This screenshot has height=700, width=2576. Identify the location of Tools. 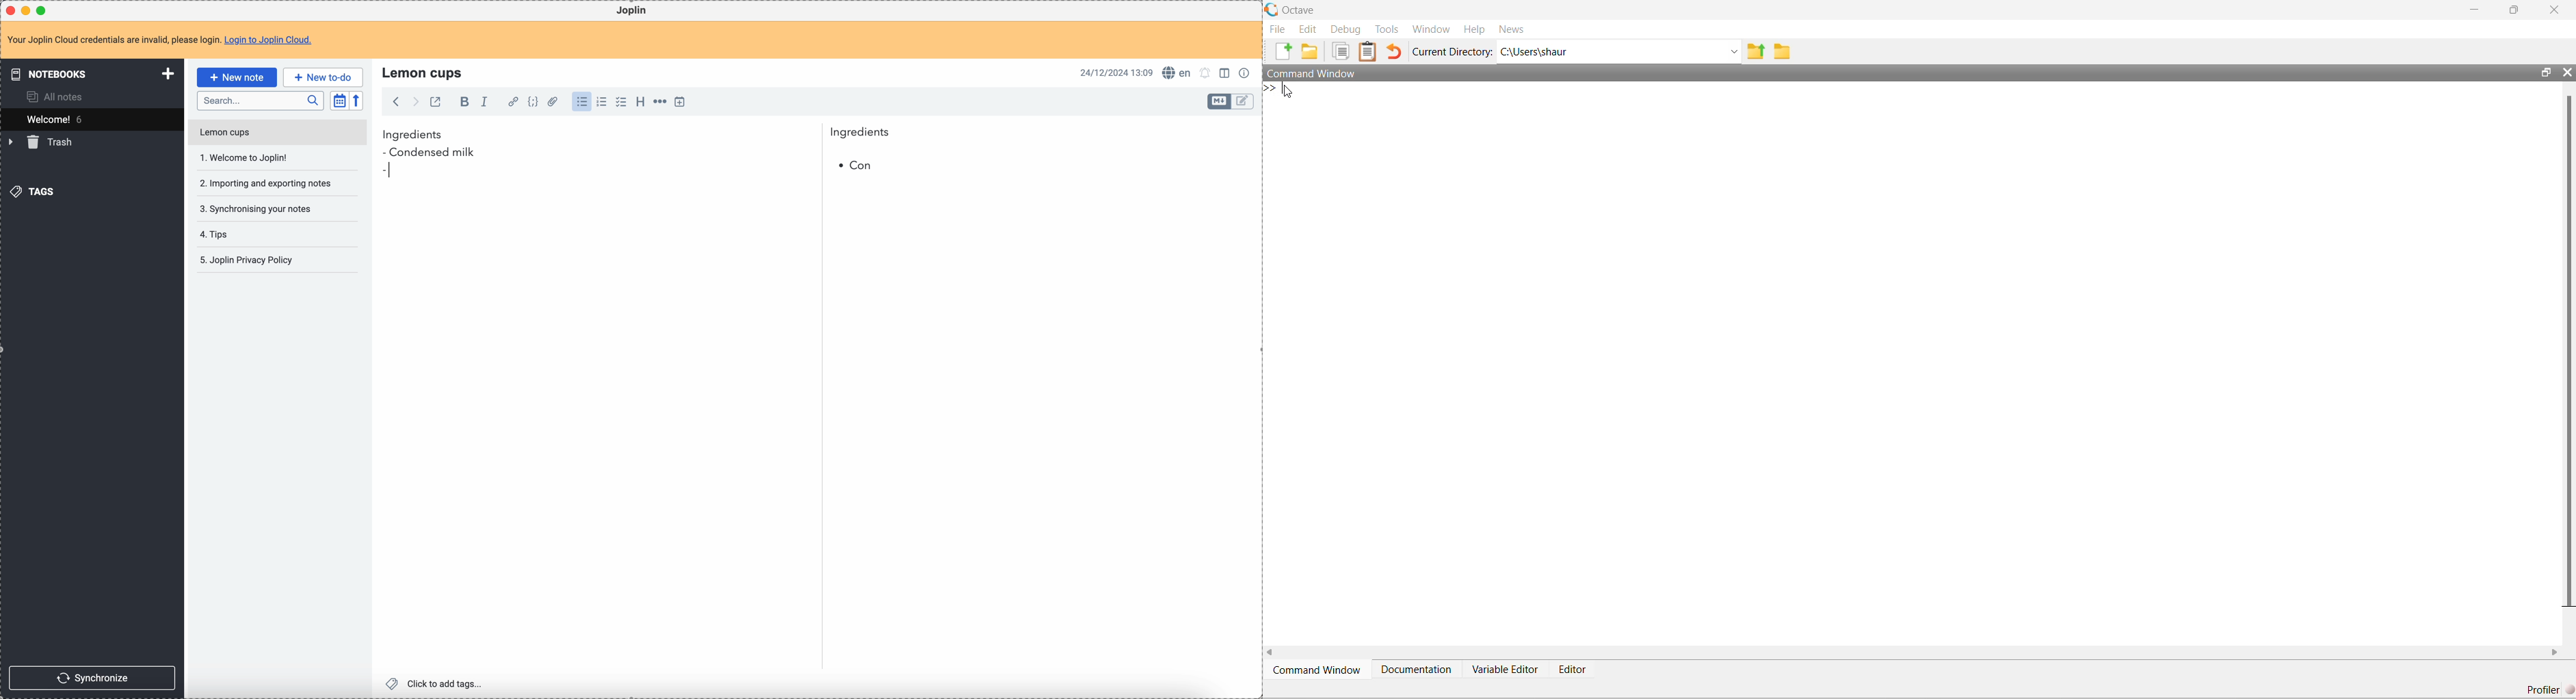
(1386, 29).